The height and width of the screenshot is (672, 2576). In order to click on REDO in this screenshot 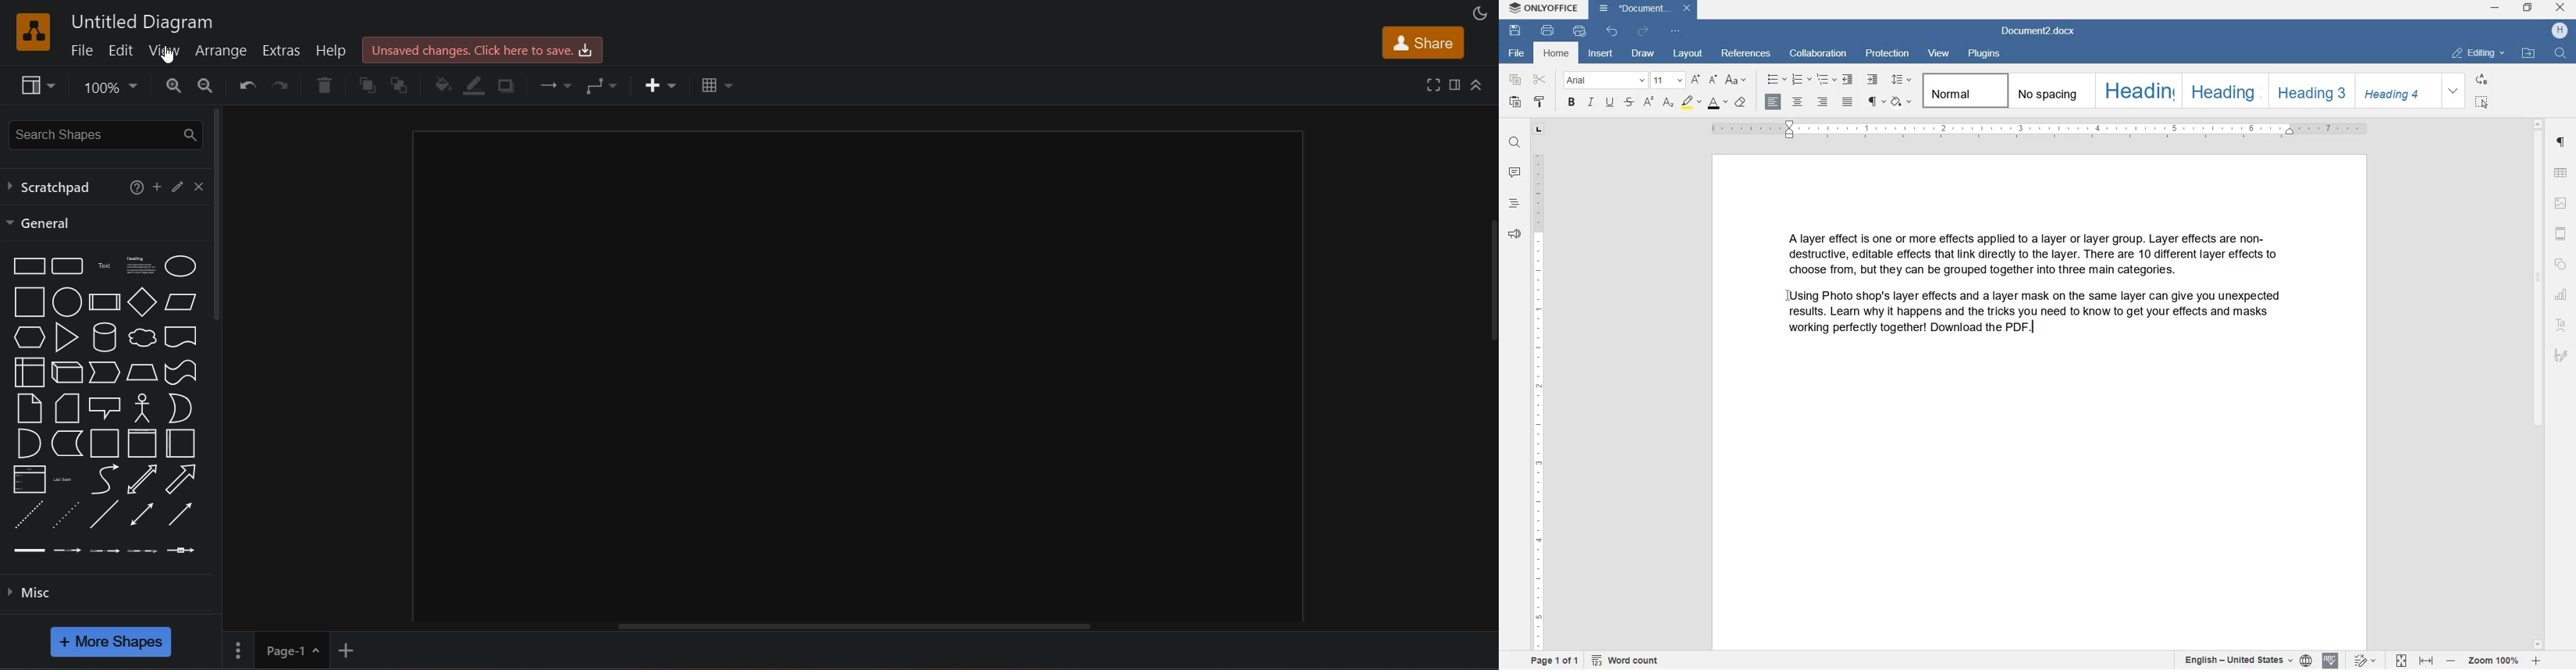, I will do `click(1642, 31)`.